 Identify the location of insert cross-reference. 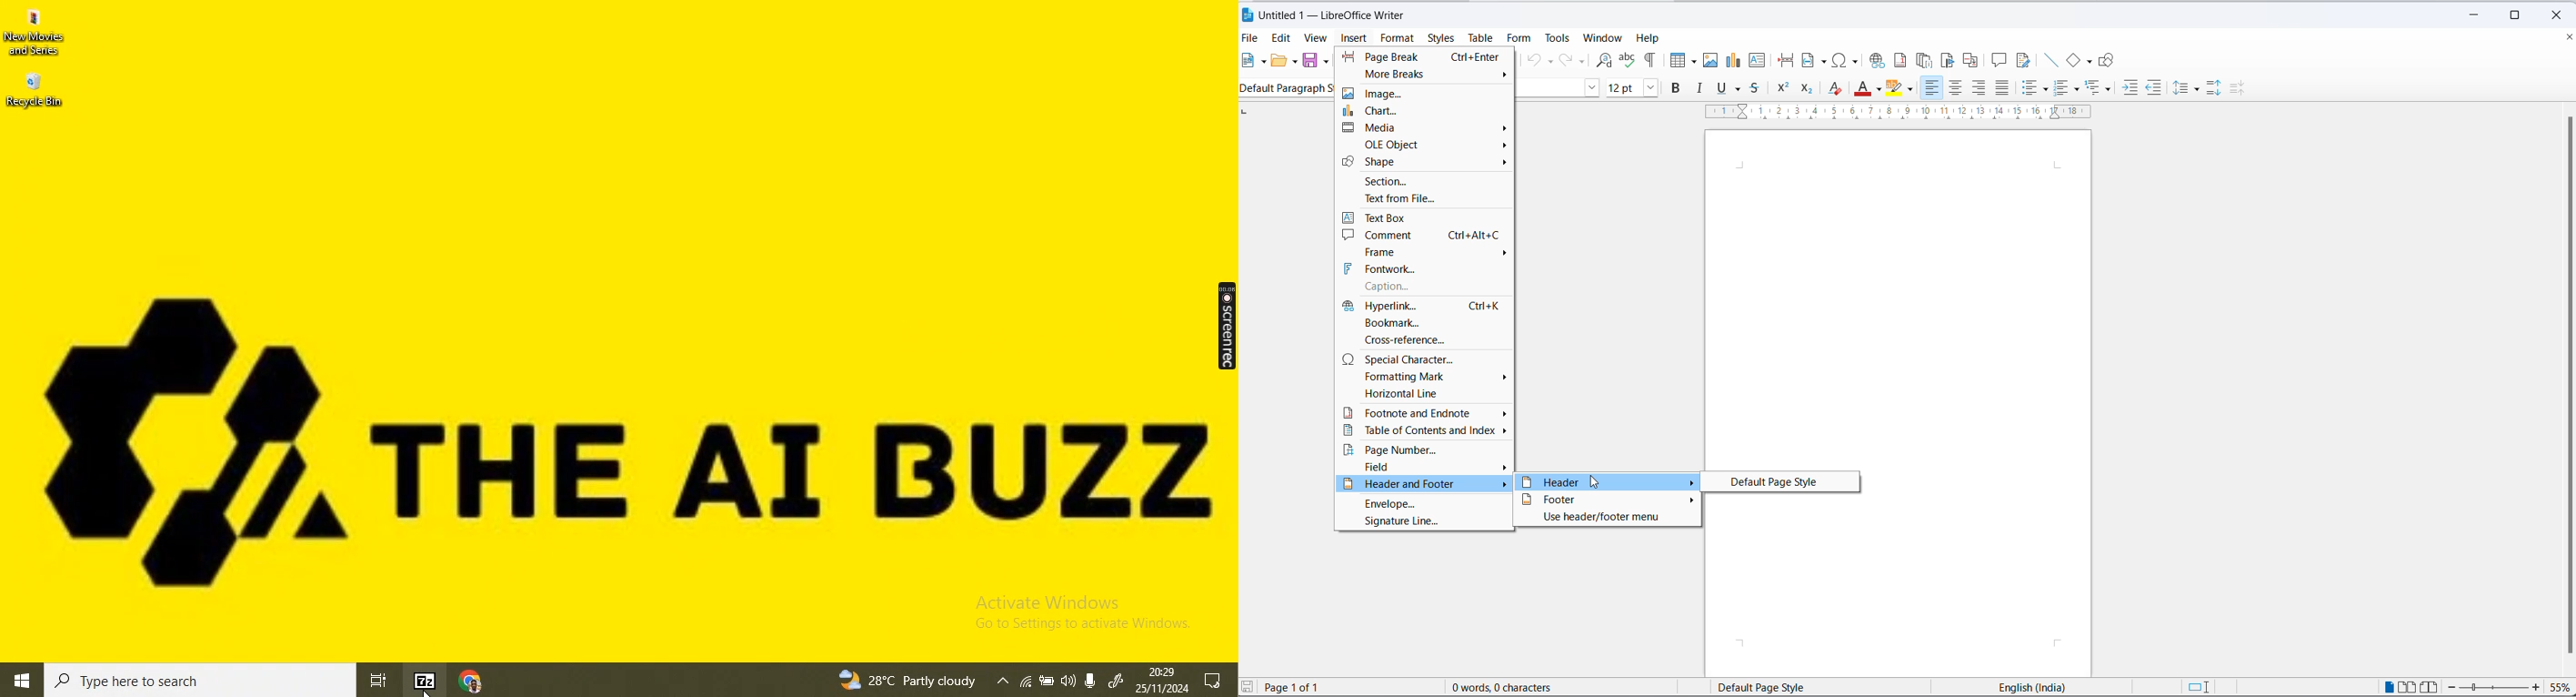
(1975, 60).